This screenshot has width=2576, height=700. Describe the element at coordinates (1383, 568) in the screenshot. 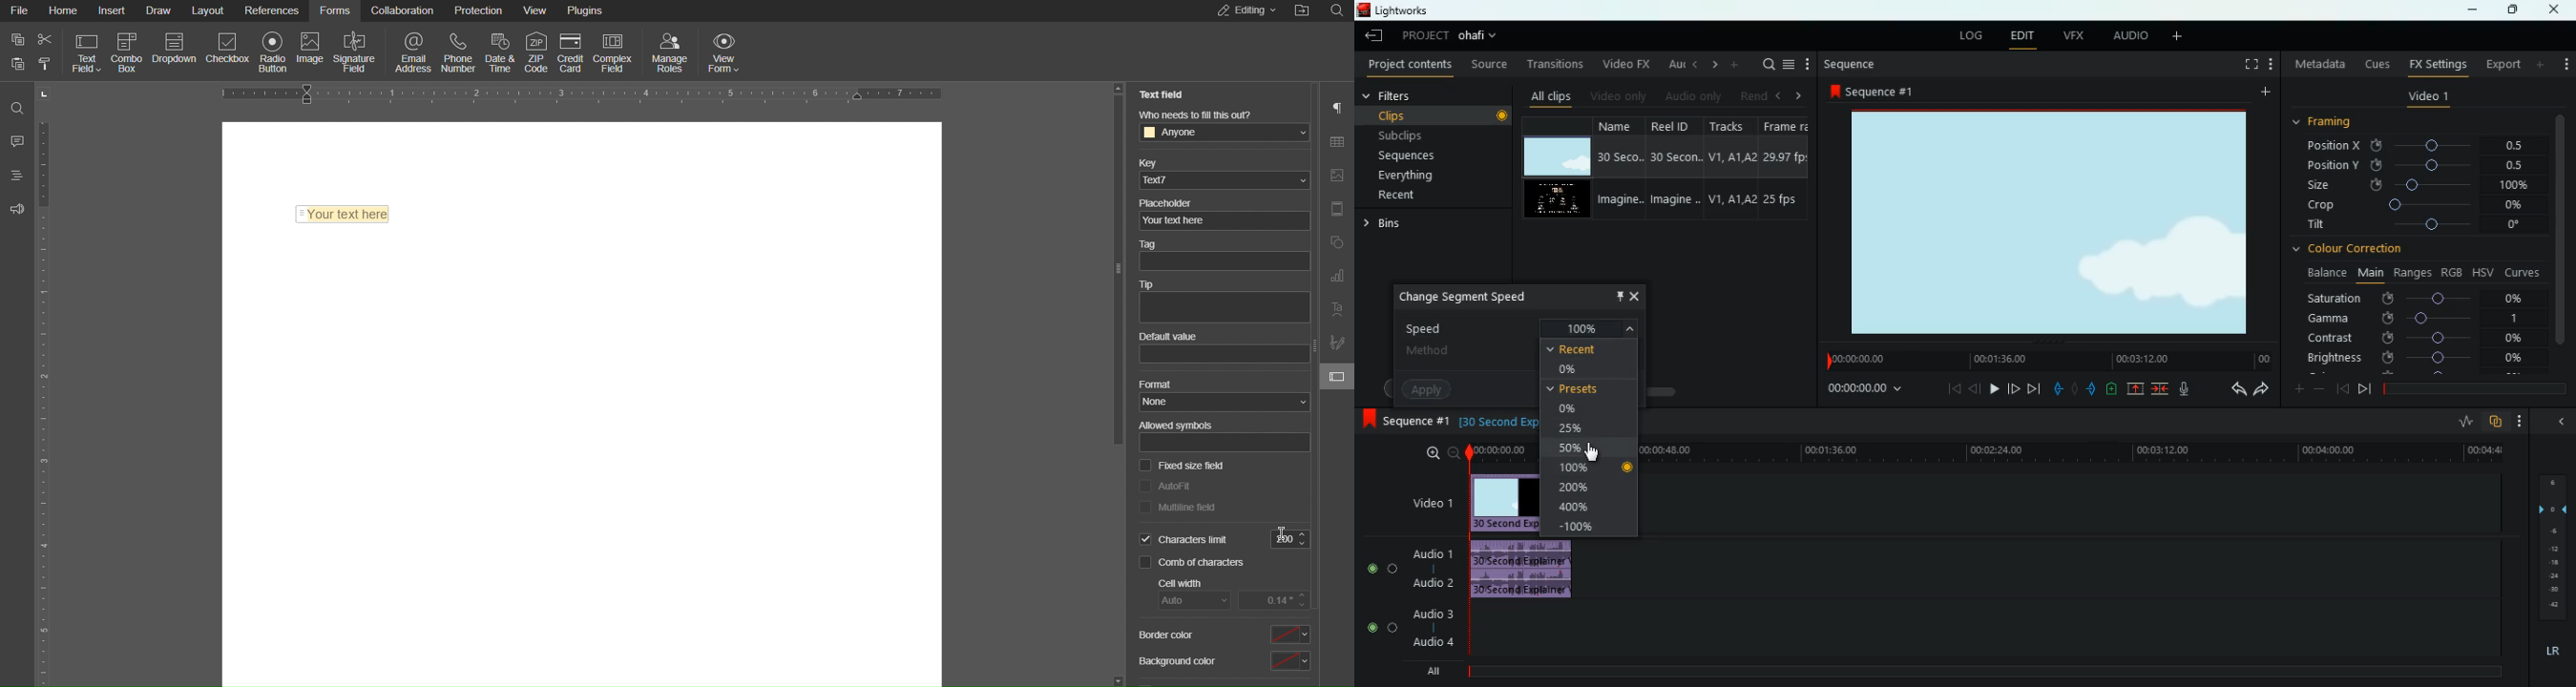

I see `Audio` at that location.